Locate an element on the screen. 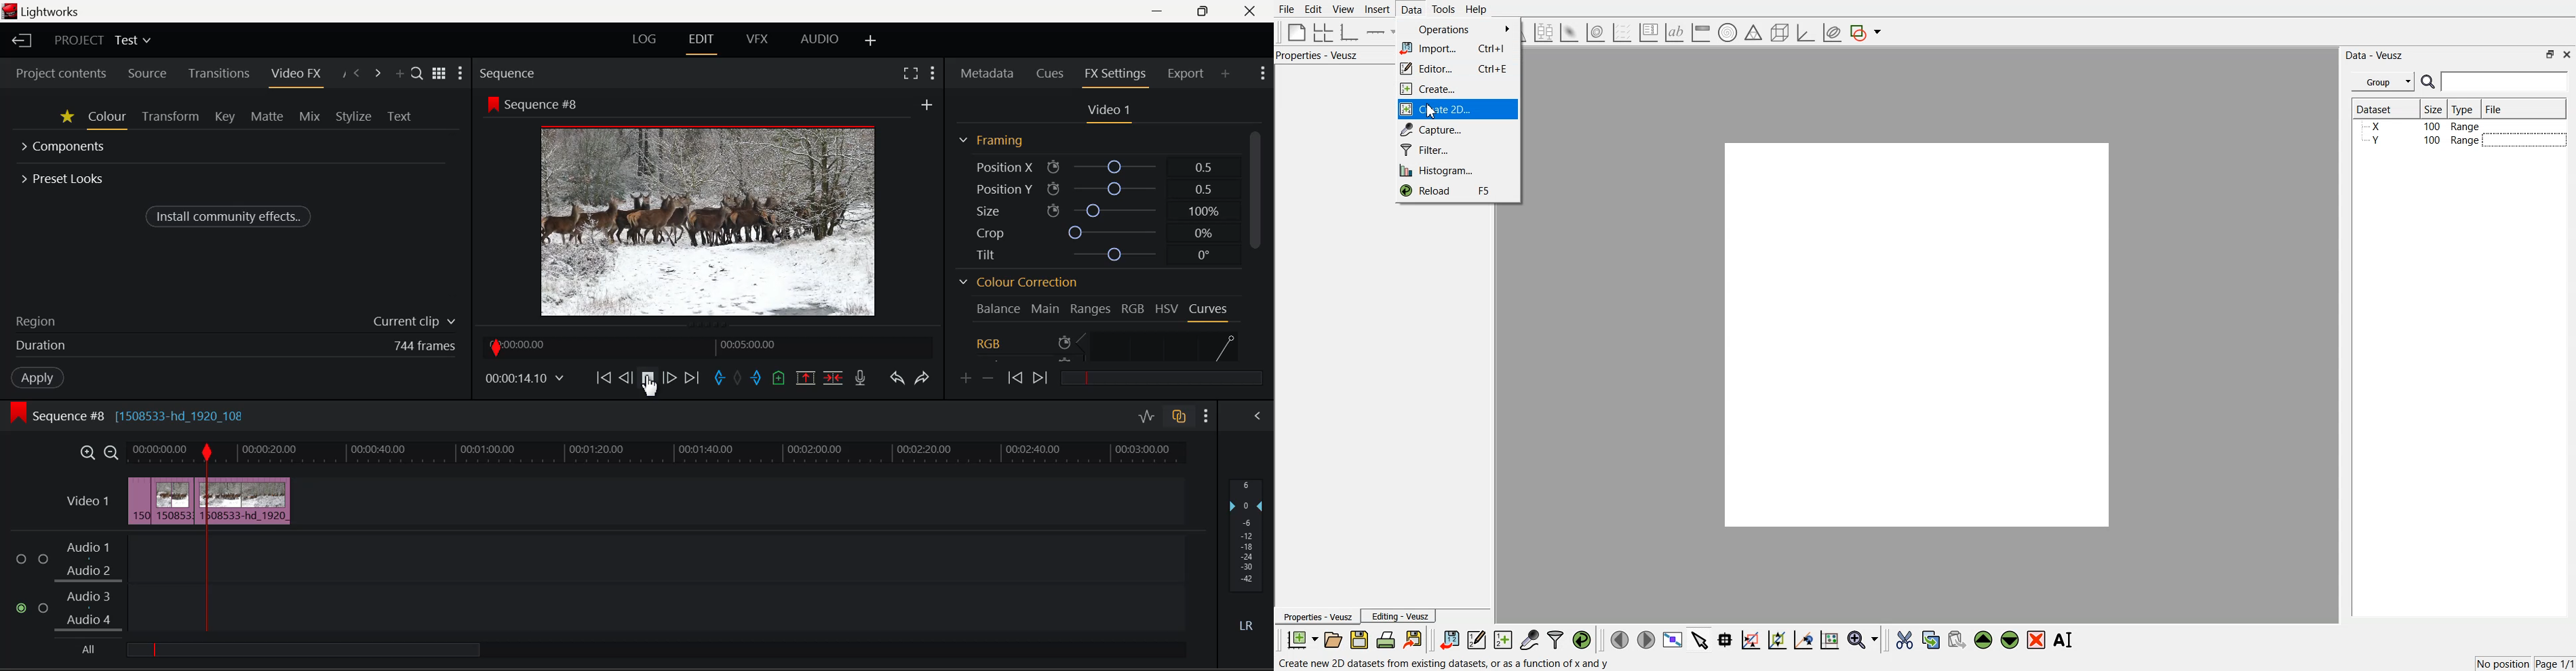 This screenshot has width=2576, height=672. Group is located at coordinates (2383, 82).